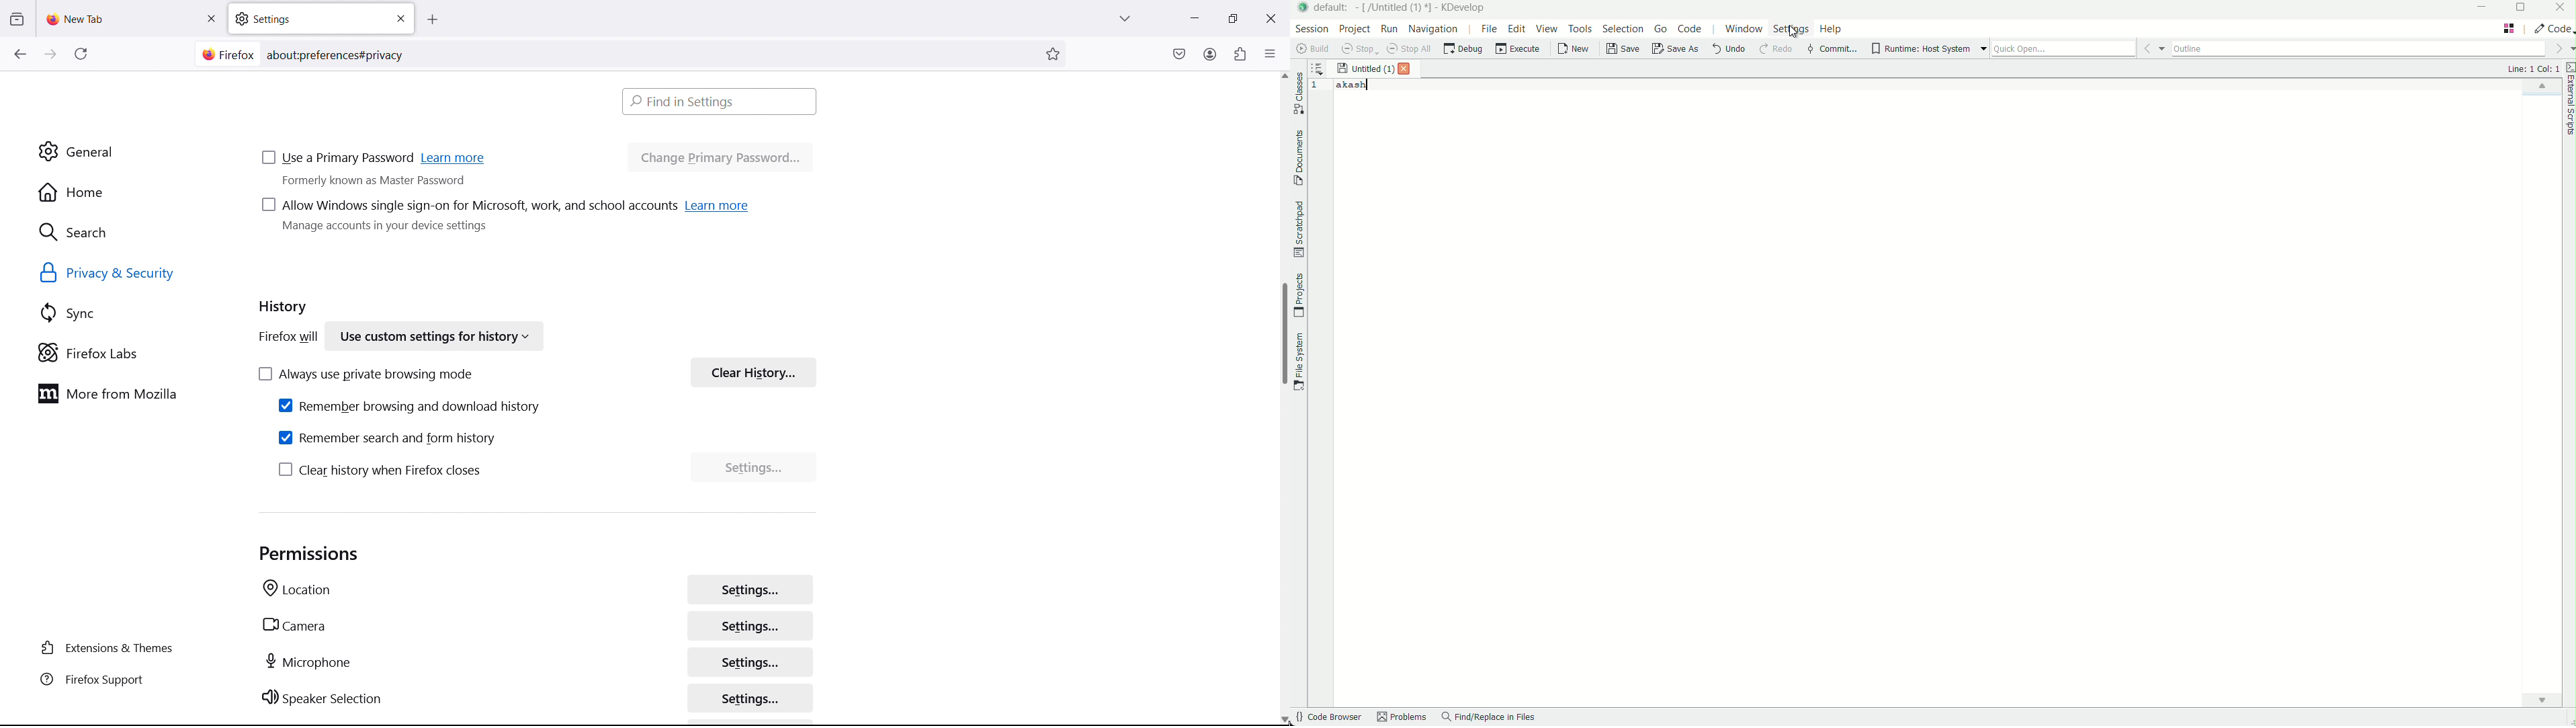 The width and height of the screenshot is (2576, 728). What do you see at coordinates (310, 659) in the screenshot?
I see `microphone` at bounding box center [310, 659].